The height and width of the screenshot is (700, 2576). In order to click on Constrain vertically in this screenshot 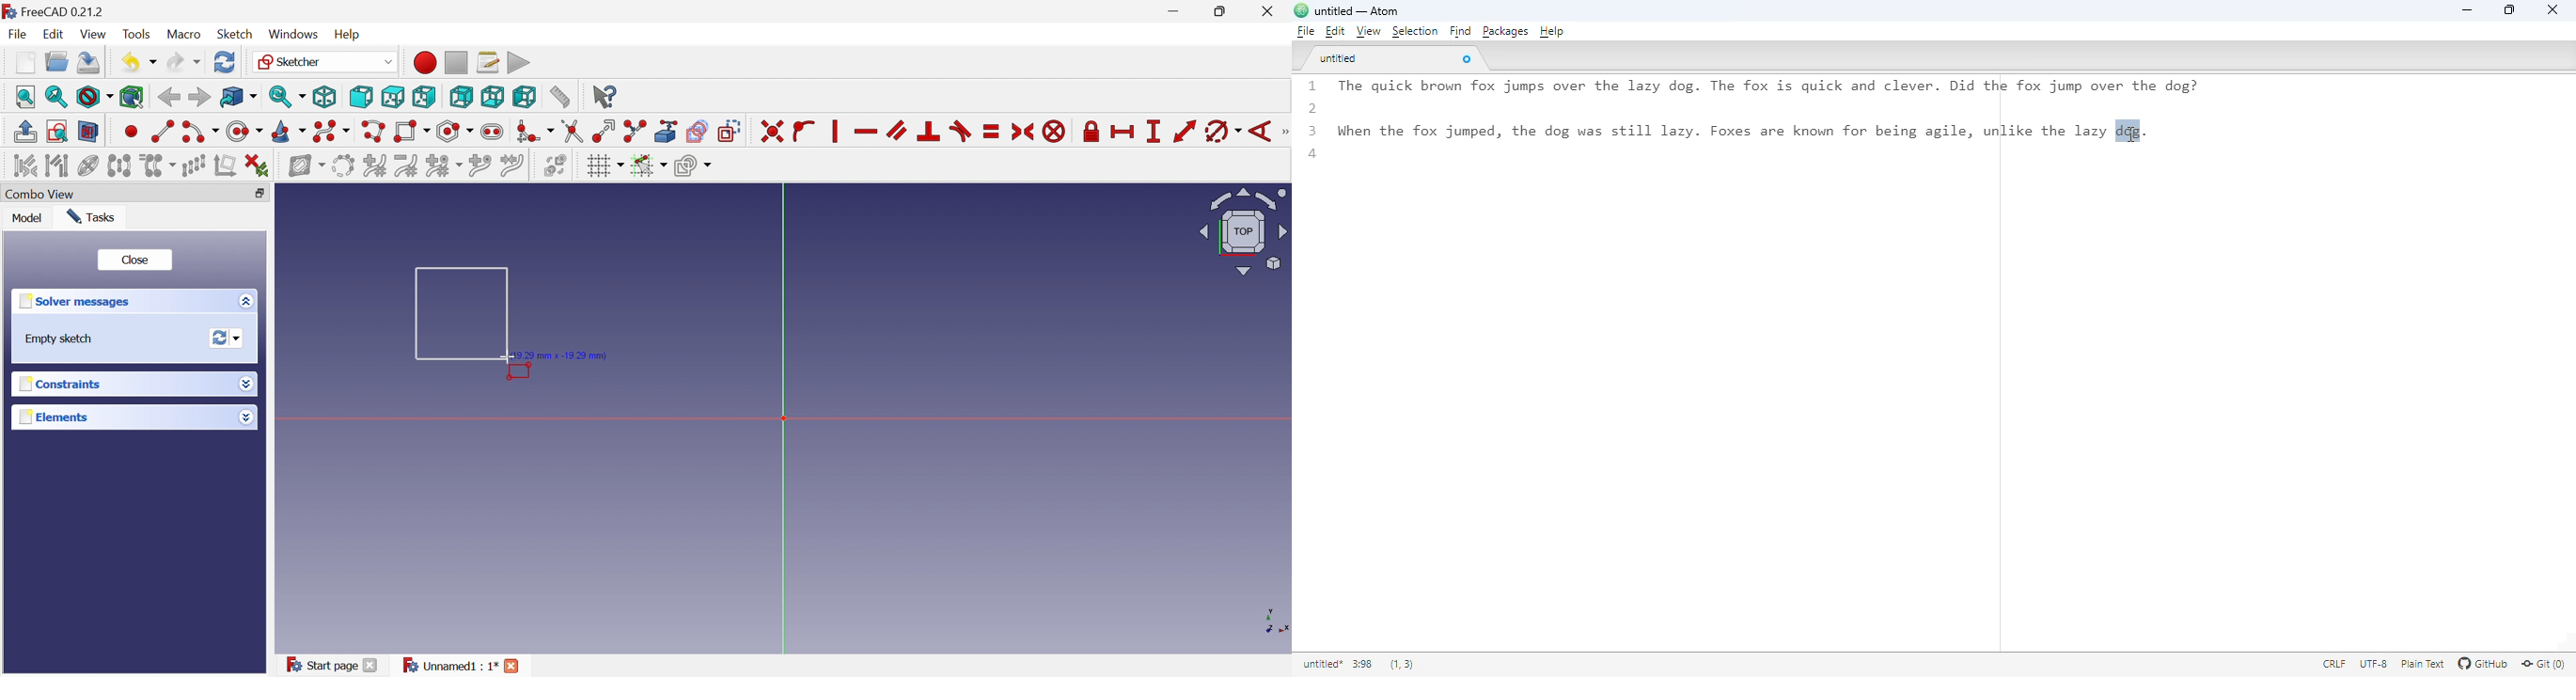, I will do `click(833, 131)`.